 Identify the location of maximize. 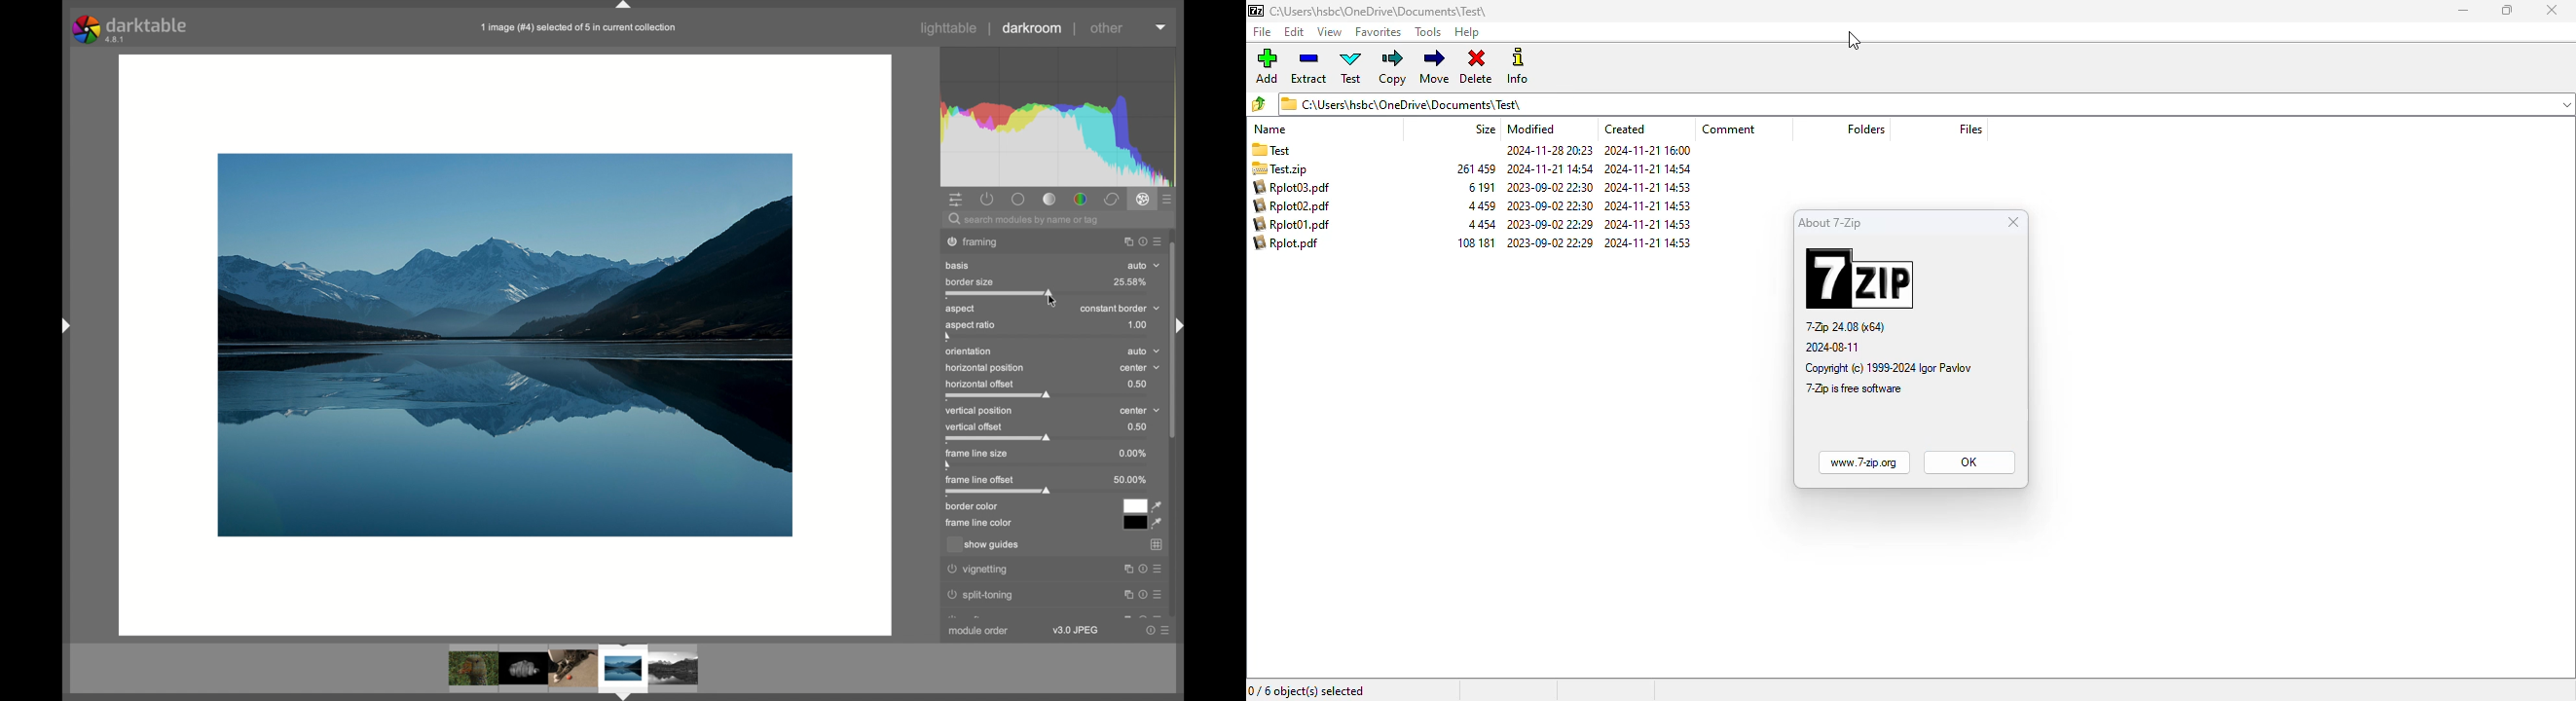
(2508, 10).